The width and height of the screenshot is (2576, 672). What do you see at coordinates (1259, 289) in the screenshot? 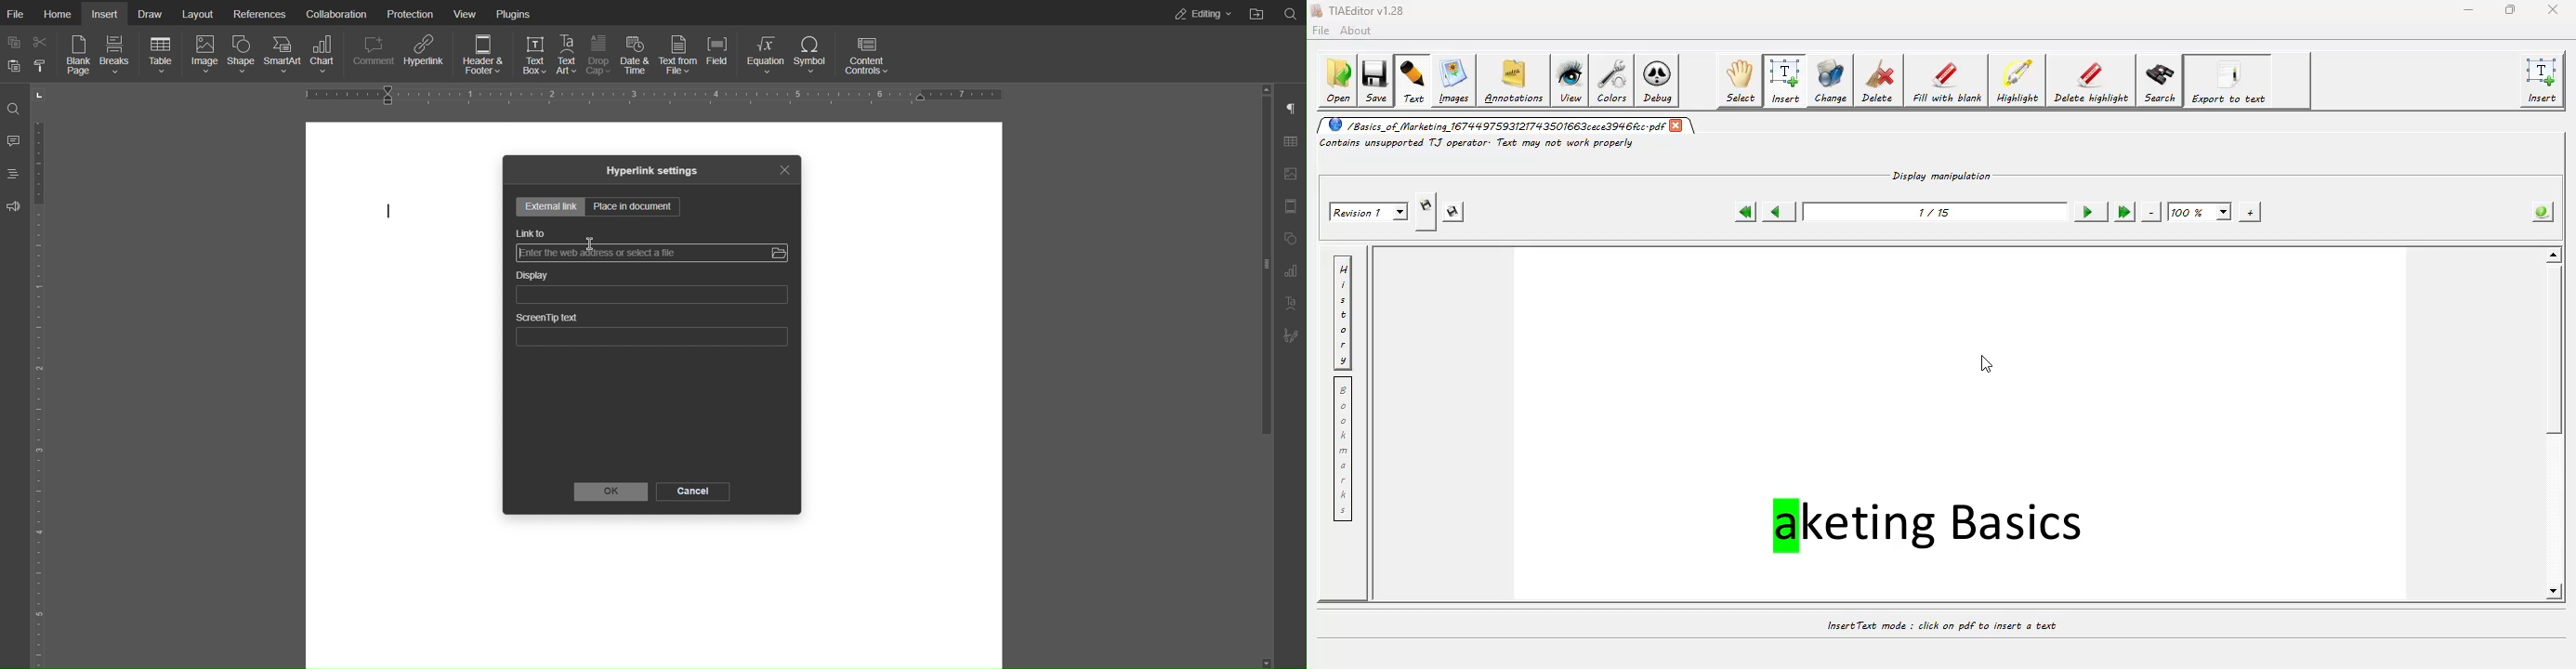
I see `slider` at bounding box center [1259, 289].